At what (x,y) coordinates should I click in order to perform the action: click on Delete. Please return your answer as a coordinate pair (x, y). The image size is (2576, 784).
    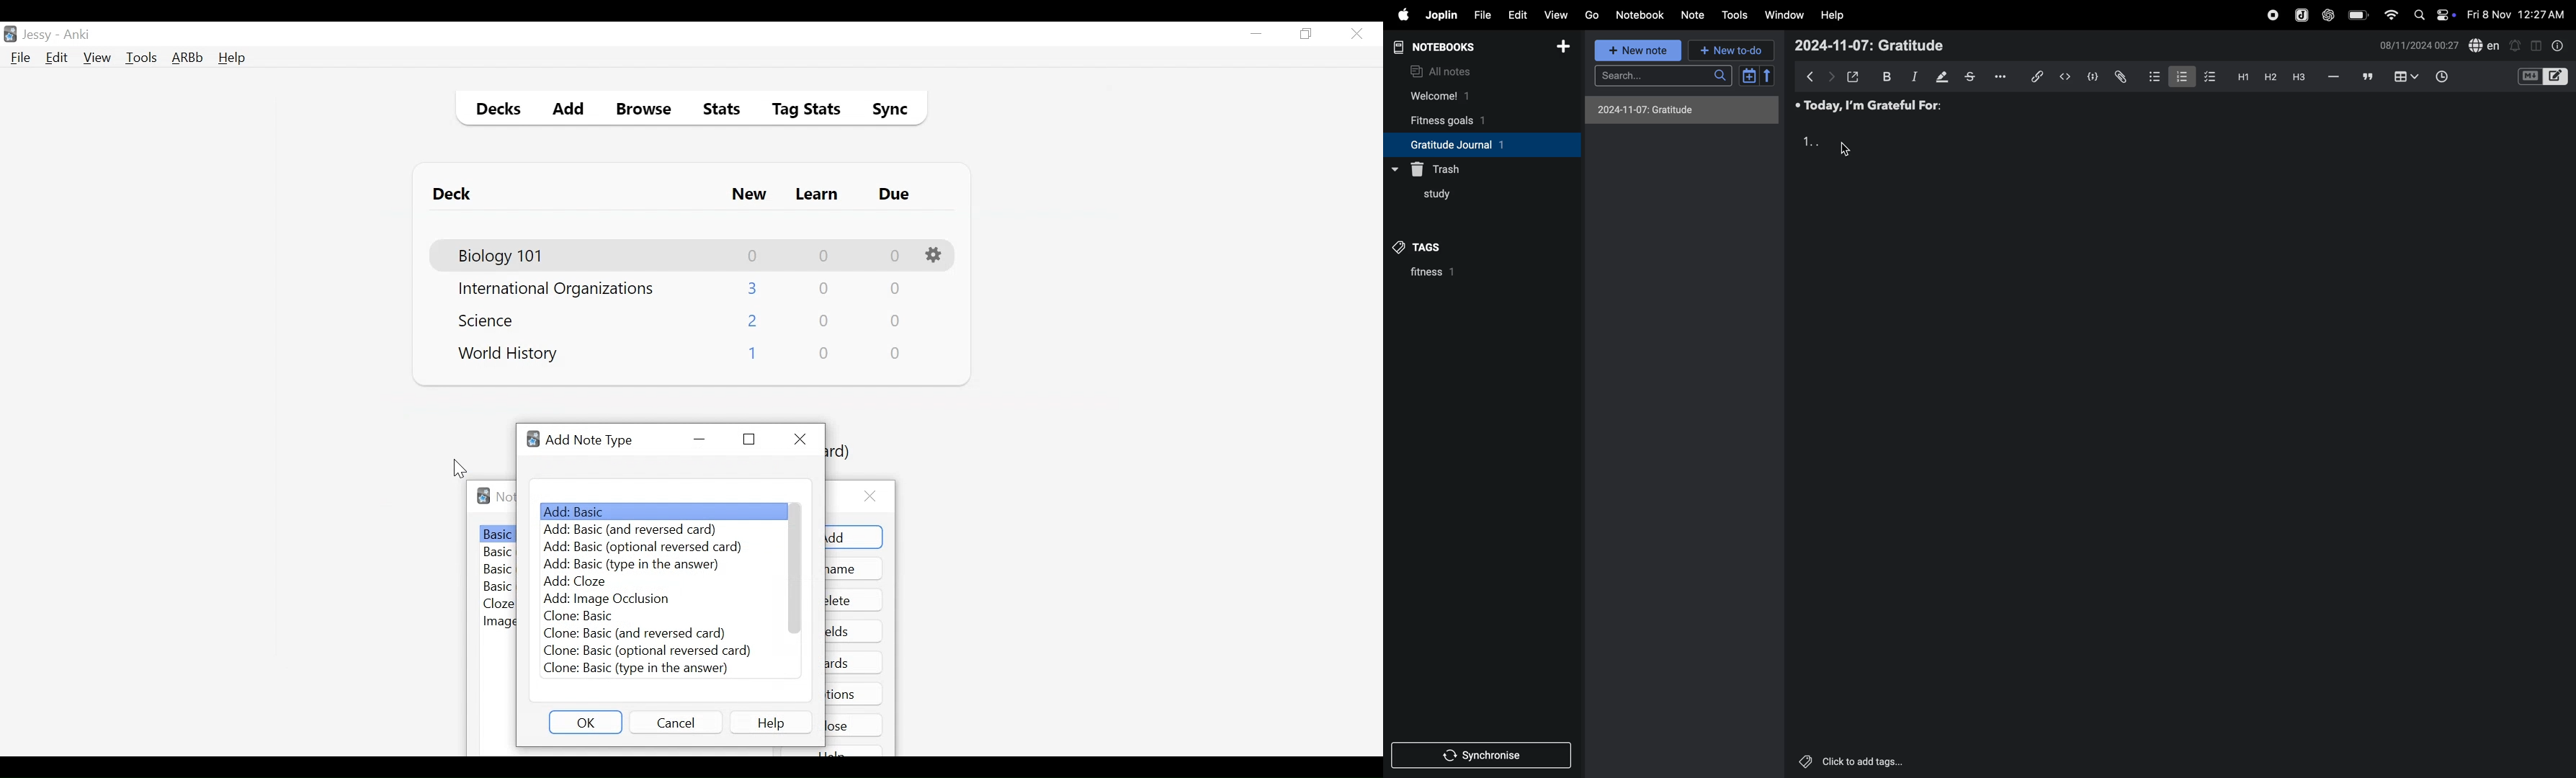
    Looking at the image, I should click on (854, 600).